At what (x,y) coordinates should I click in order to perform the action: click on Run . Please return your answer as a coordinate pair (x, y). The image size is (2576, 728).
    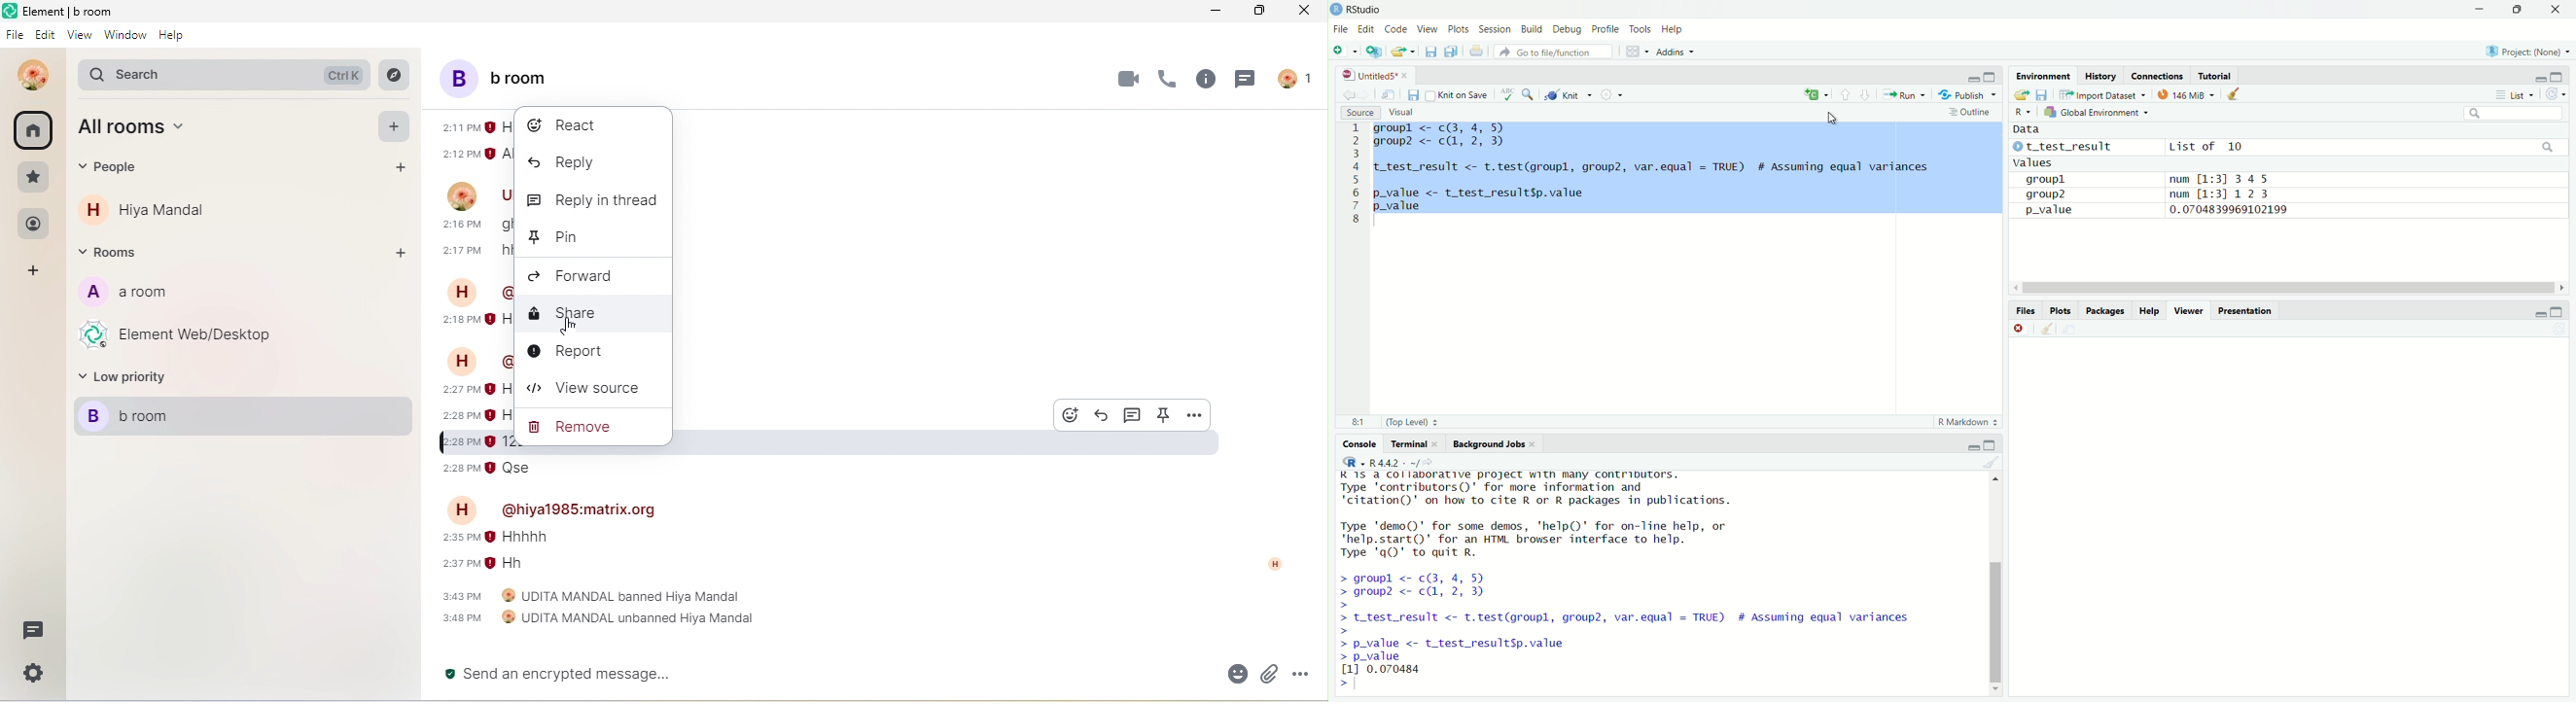
    Looking at the image, I should click on (1901, 94).